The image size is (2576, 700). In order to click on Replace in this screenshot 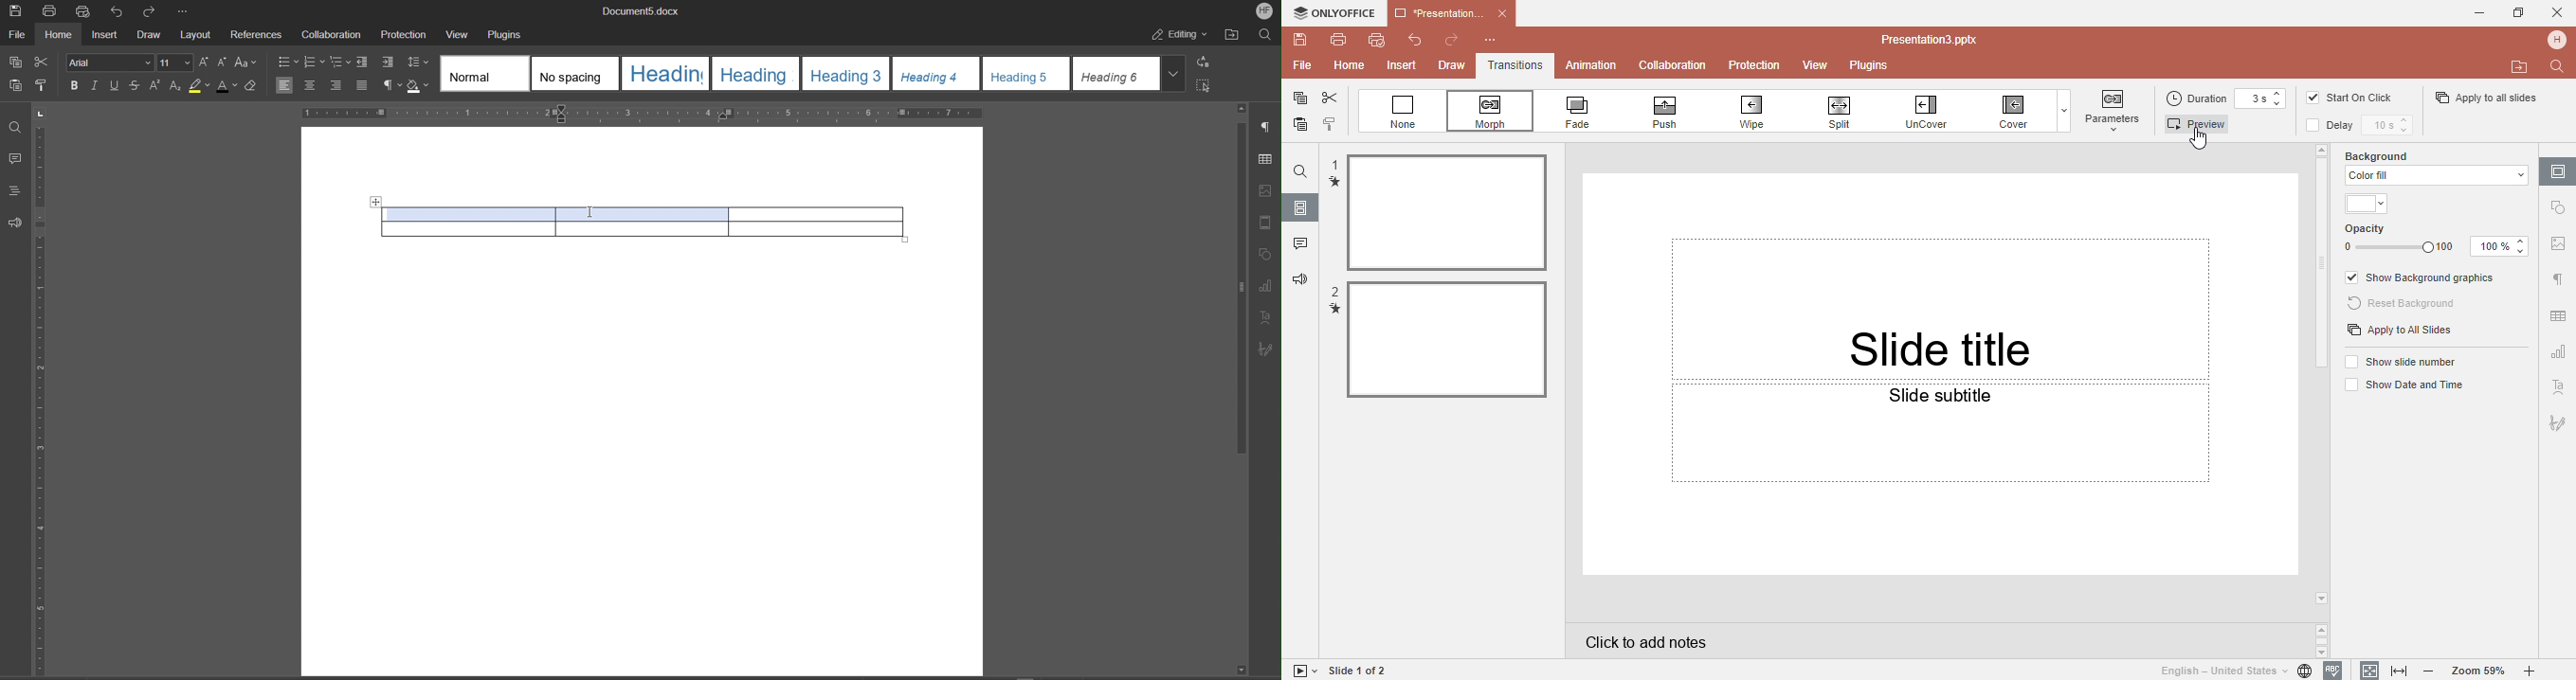, I will do `click(1208, 62)`.